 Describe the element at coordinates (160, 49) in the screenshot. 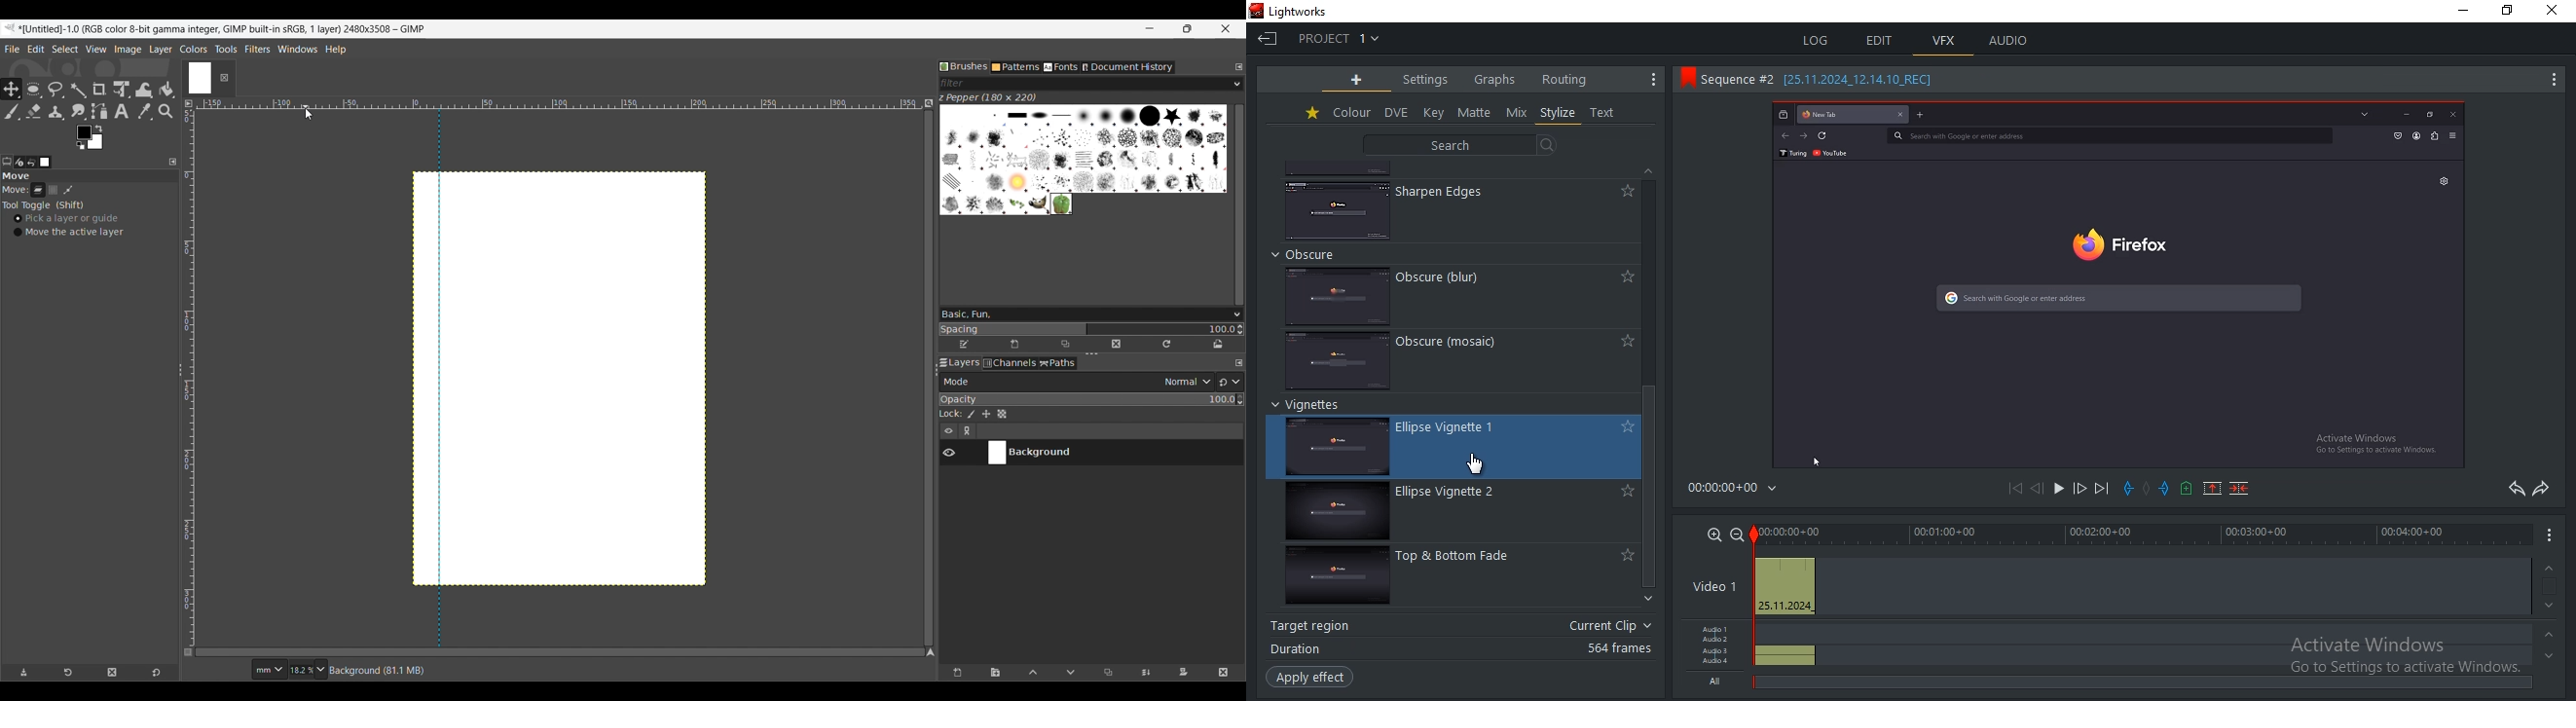

I see `Layer menu` at that location.